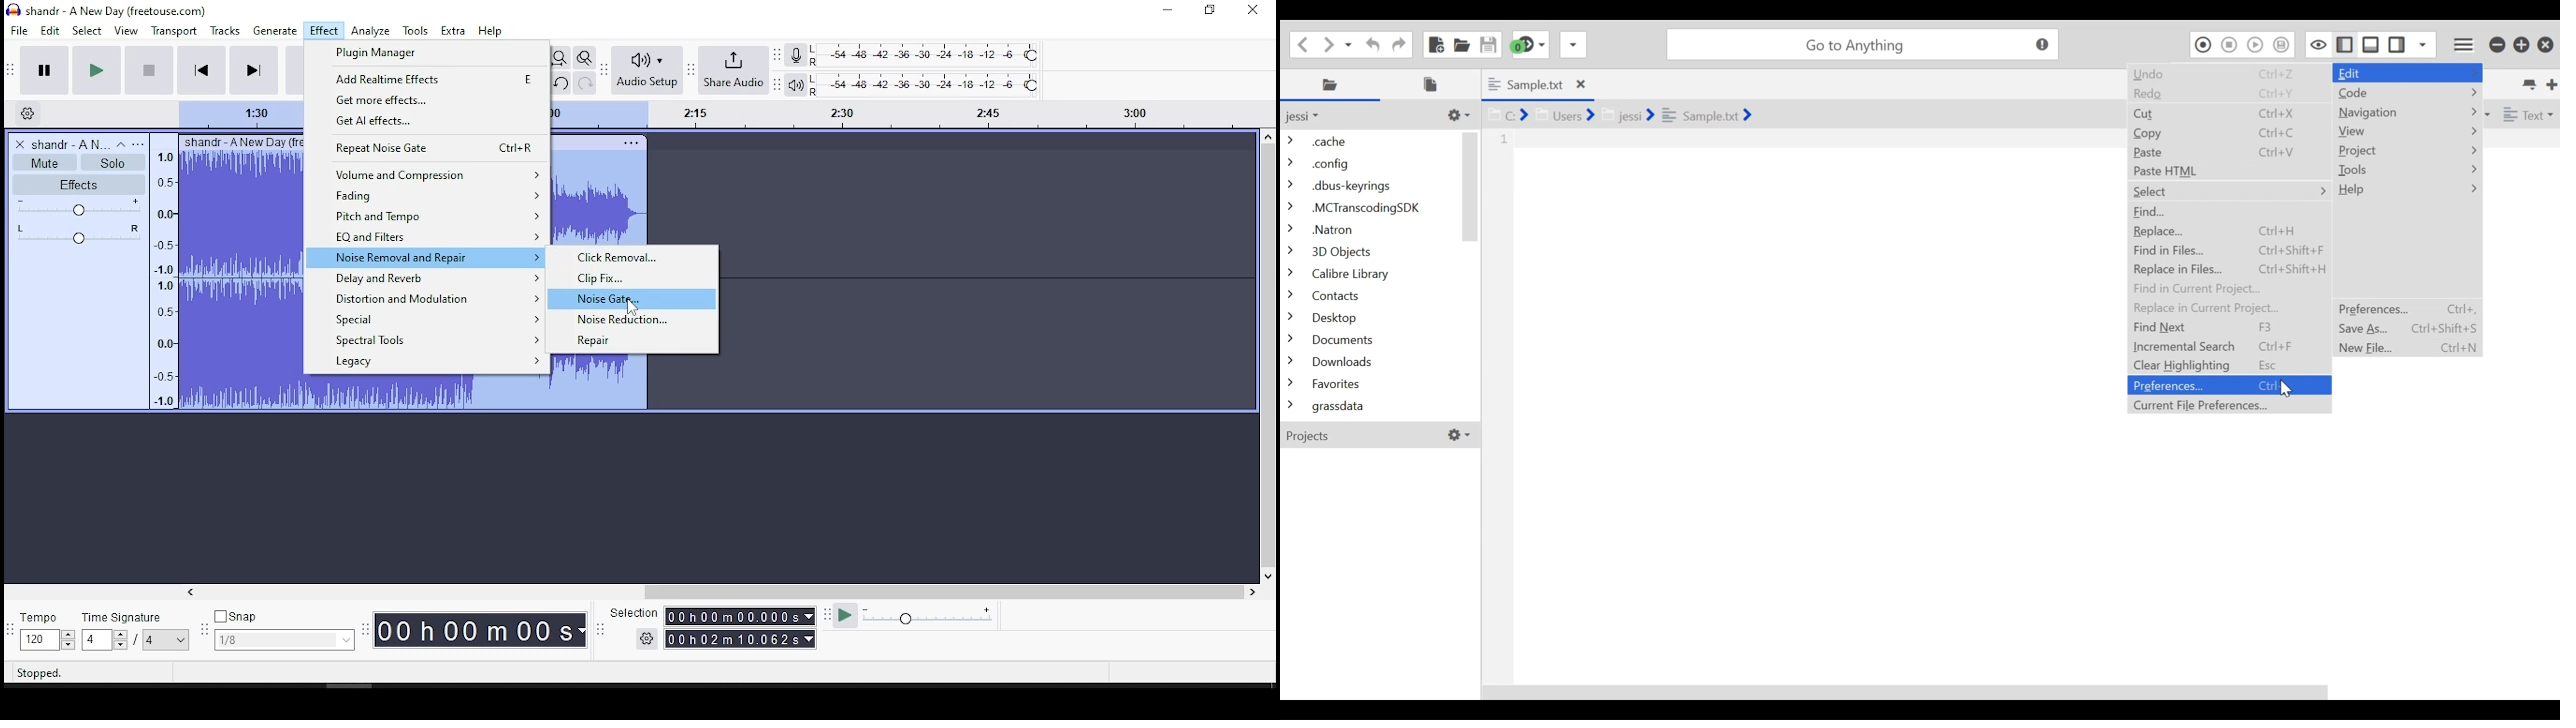 The image size is (2576, 728). Describe the element at coordinates (1208, 12) in the screenshot. I see `restore` at that location.